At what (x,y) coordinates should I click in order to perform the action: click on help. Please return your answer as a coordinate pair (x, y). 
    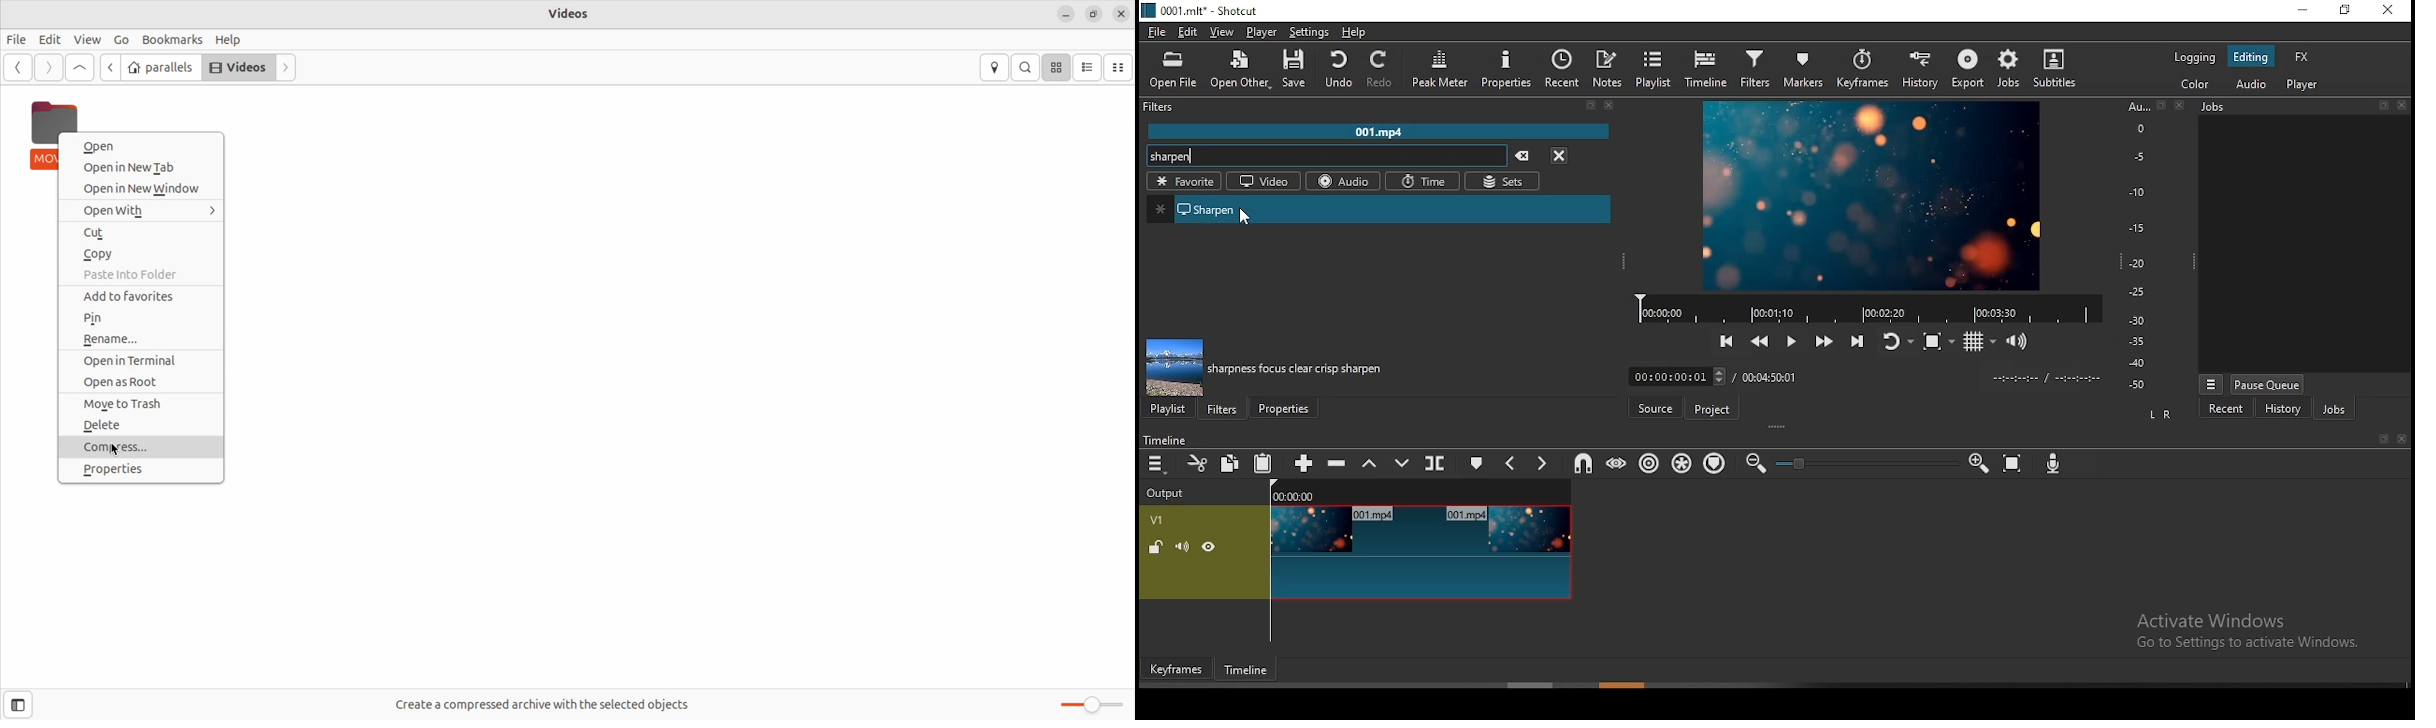
    Looking at the image, I should click on (231, 39).